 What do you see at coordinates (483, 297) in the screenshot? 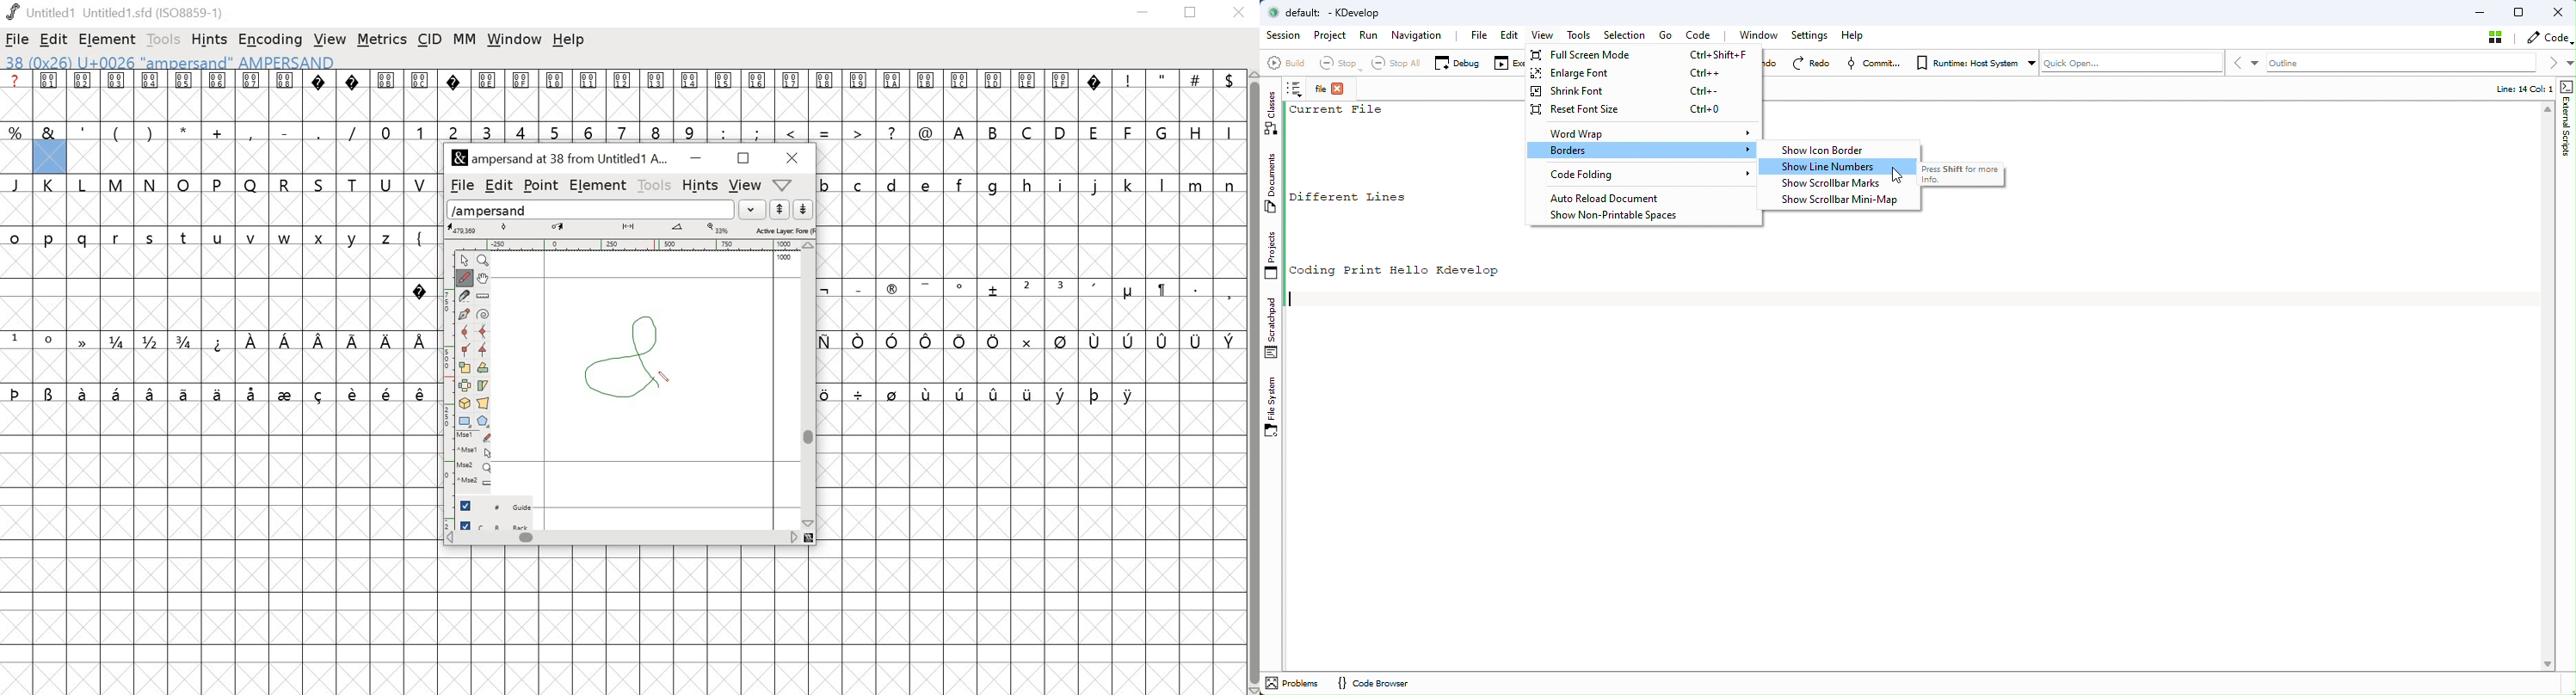
I see `measure distance, angle between  two points` at bounding box center [483, 297].